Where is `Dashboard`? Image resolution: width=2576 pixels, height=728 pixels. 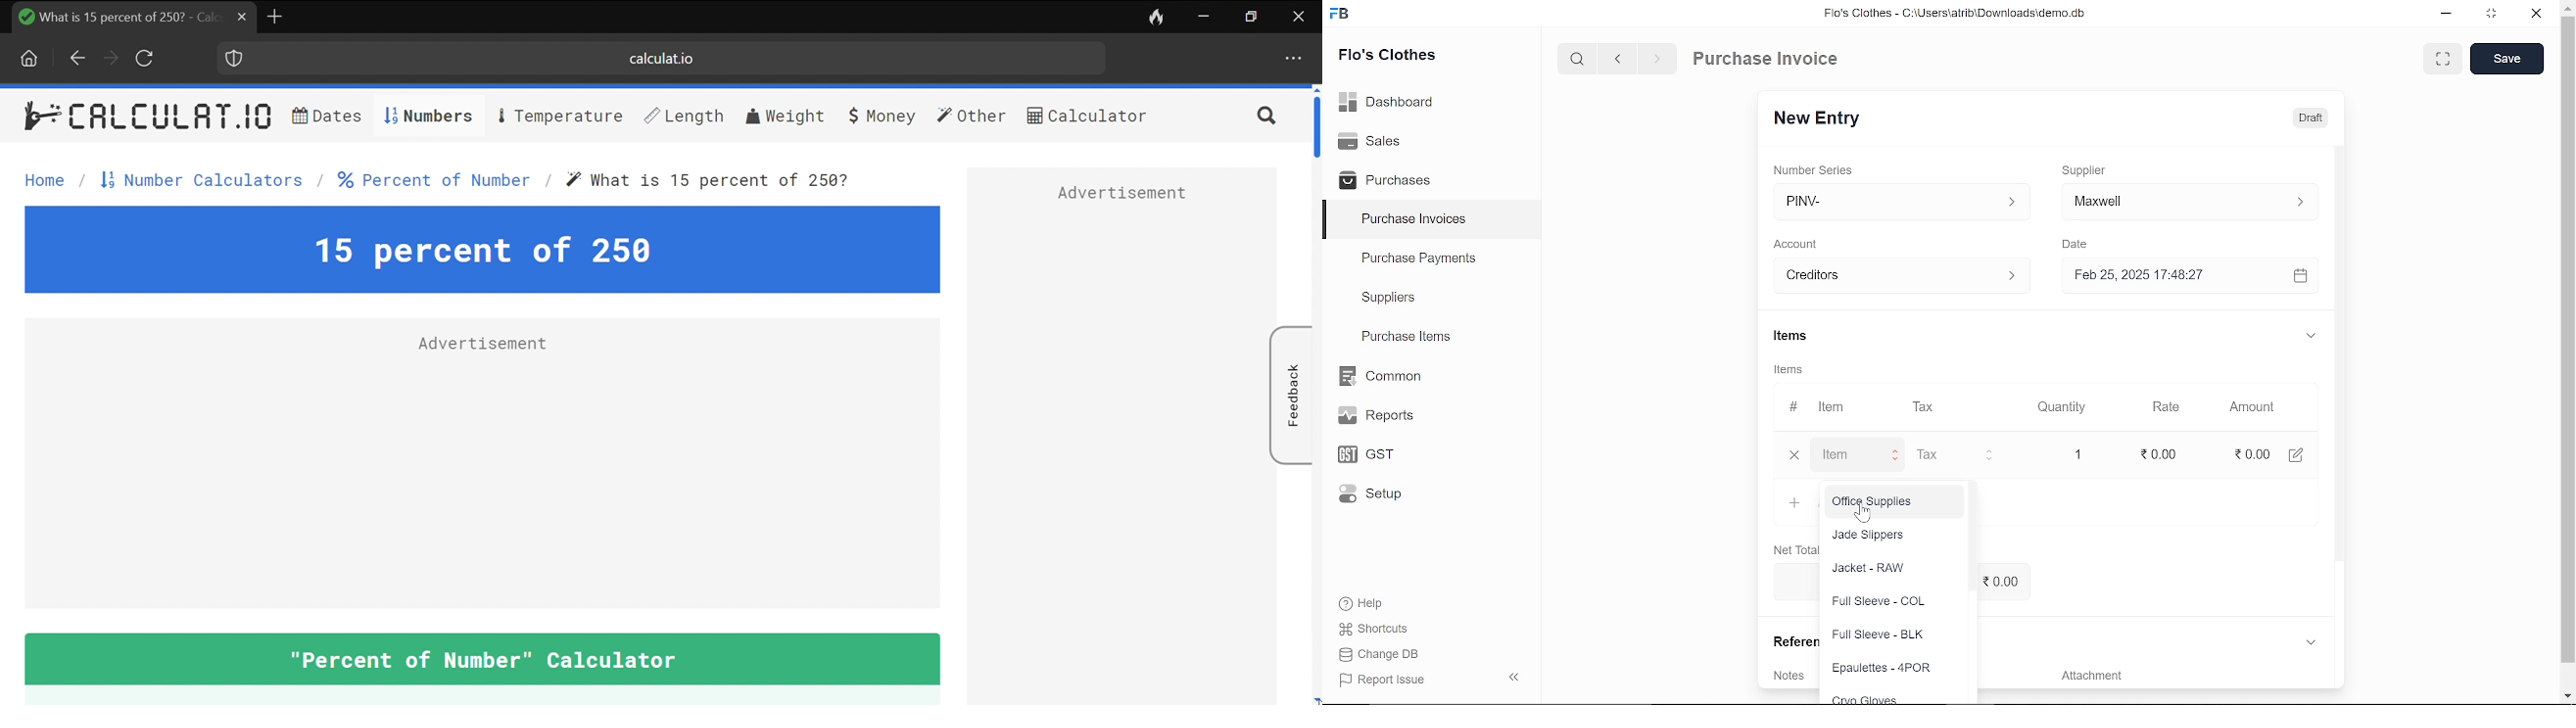 Dashboard is located at coordinates (1387, 100).